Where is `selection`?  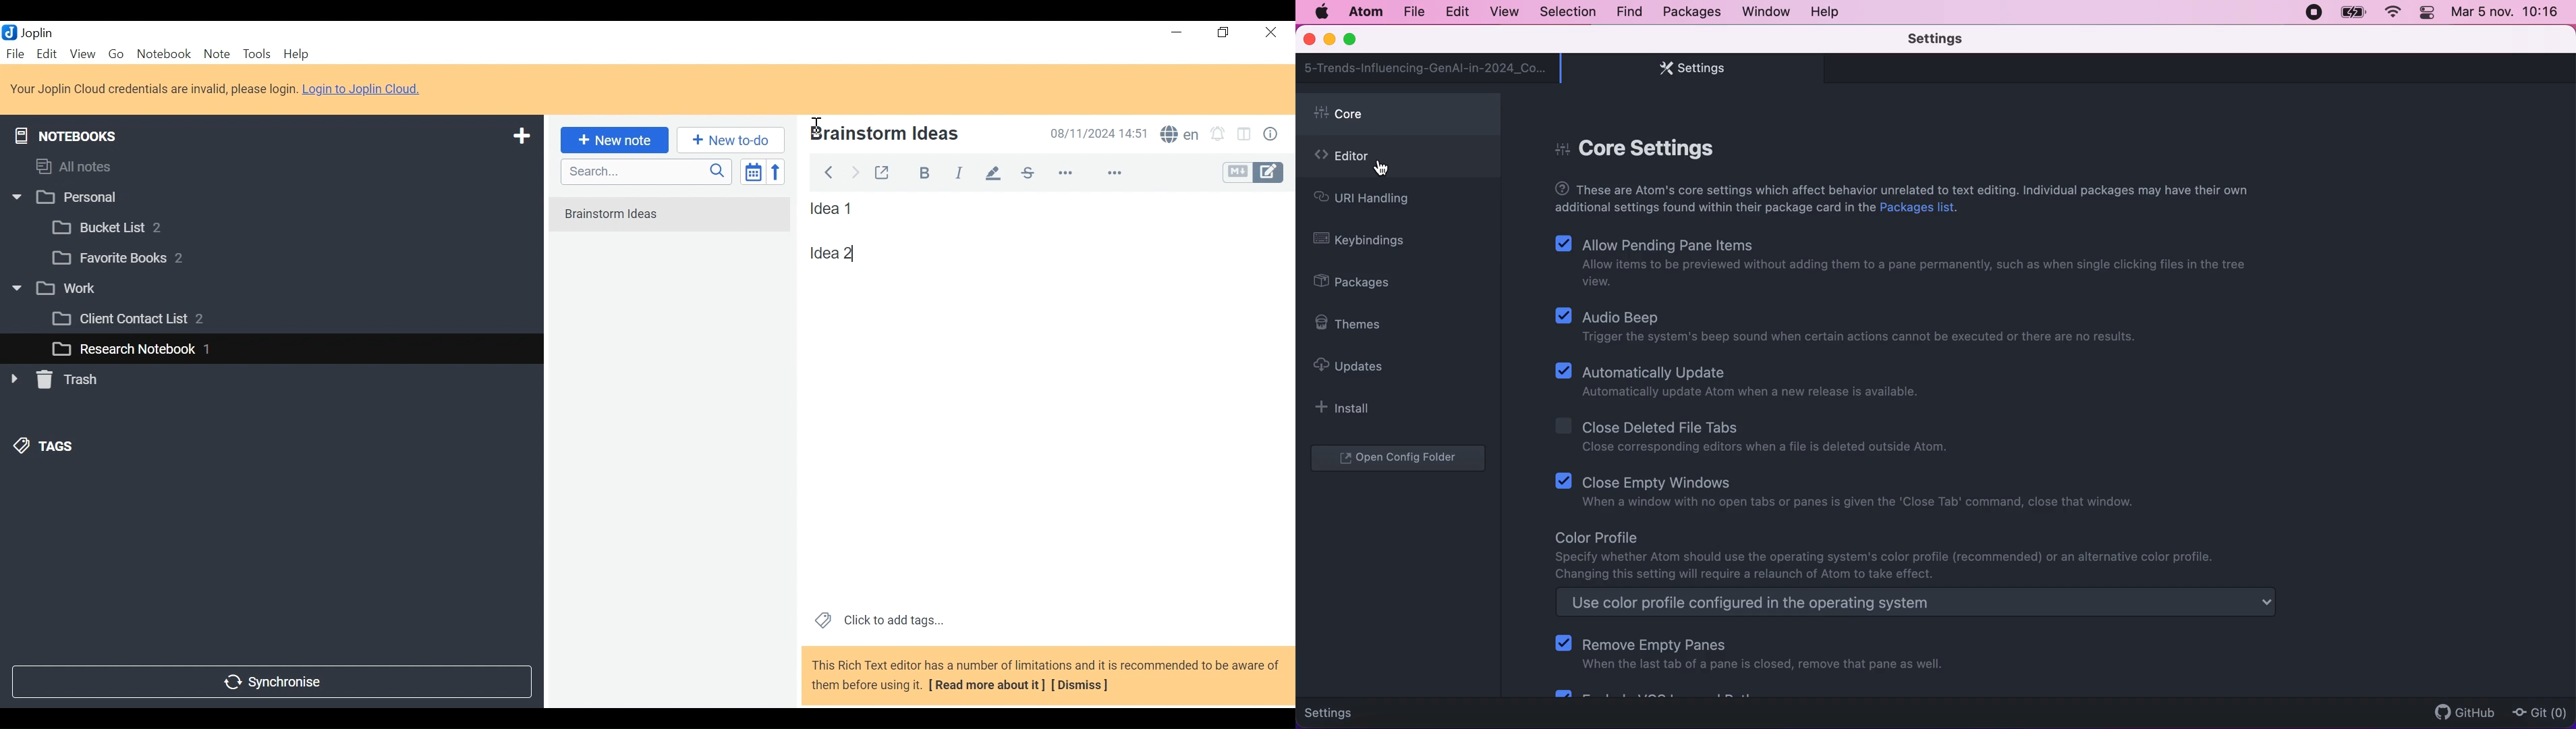 selection is located at coordinates (1569, 13).